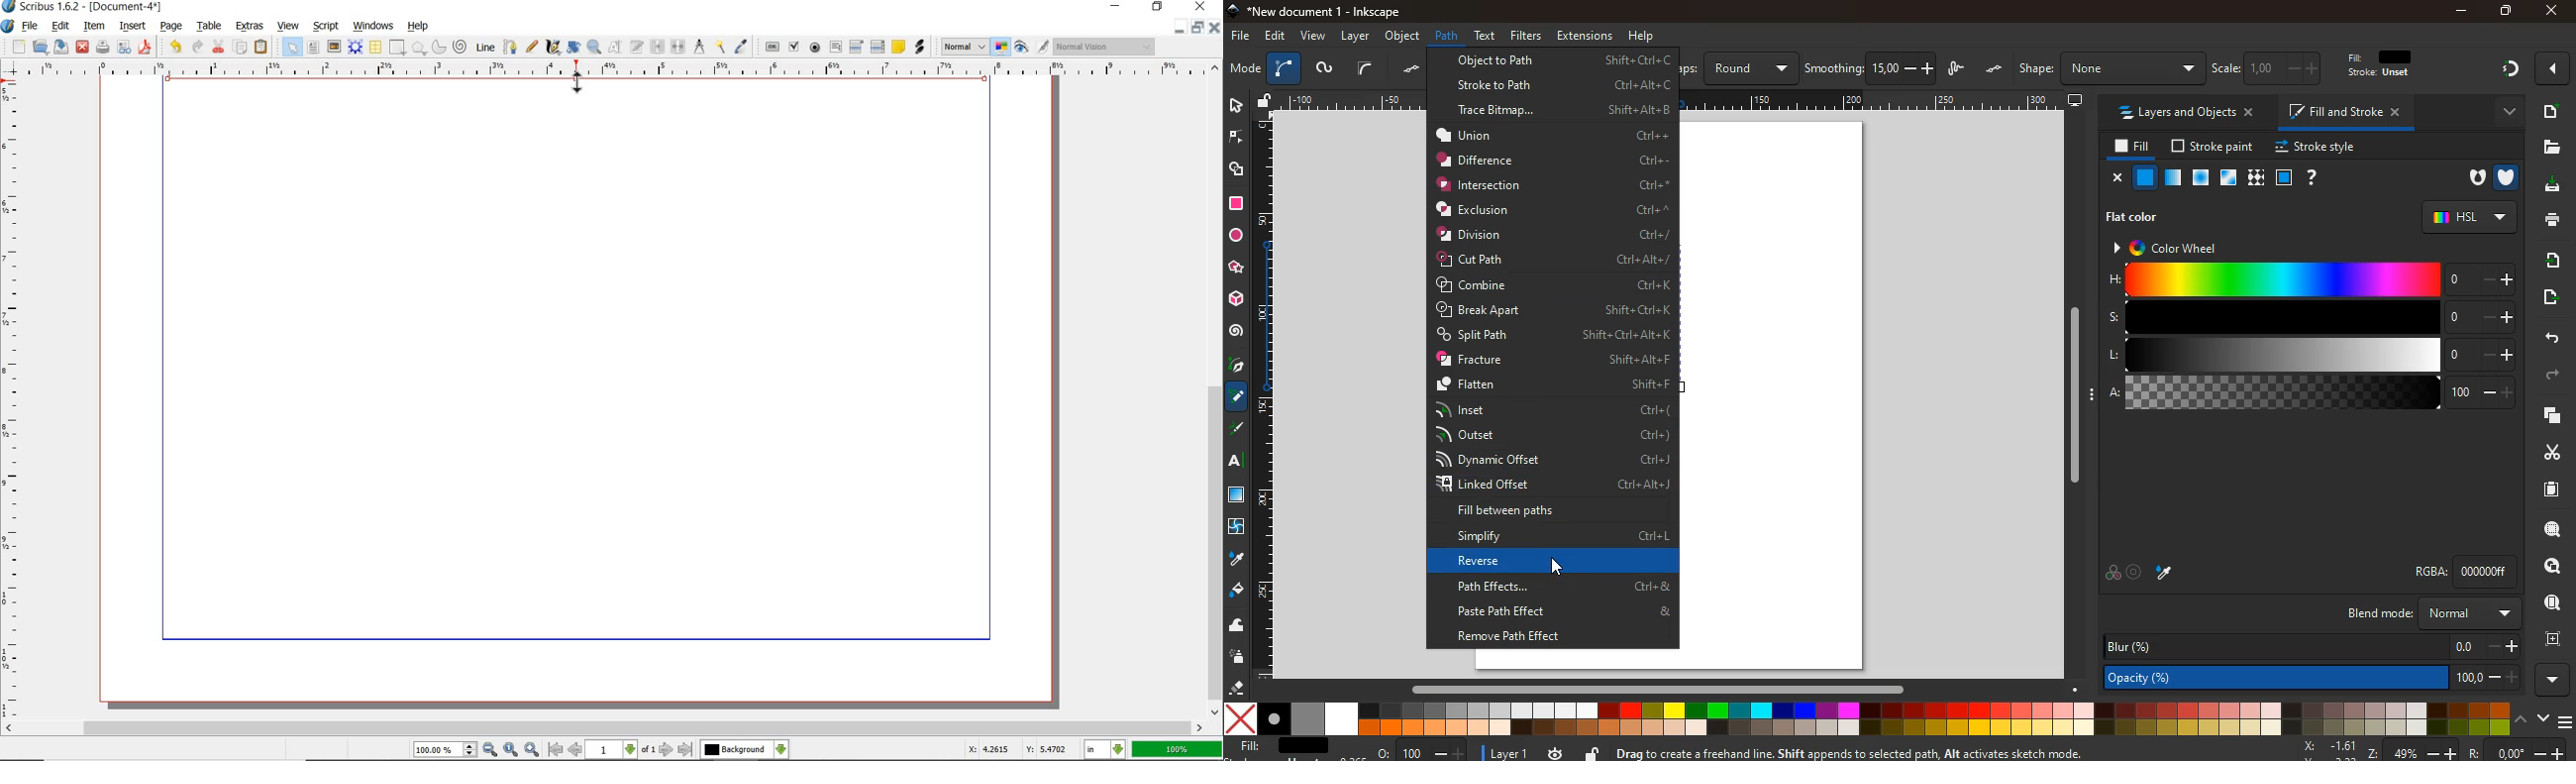 The image size is (2576, 784). Describe the element at coordinates (1266, 102) in the screenshot. I see `unlock` at that location.